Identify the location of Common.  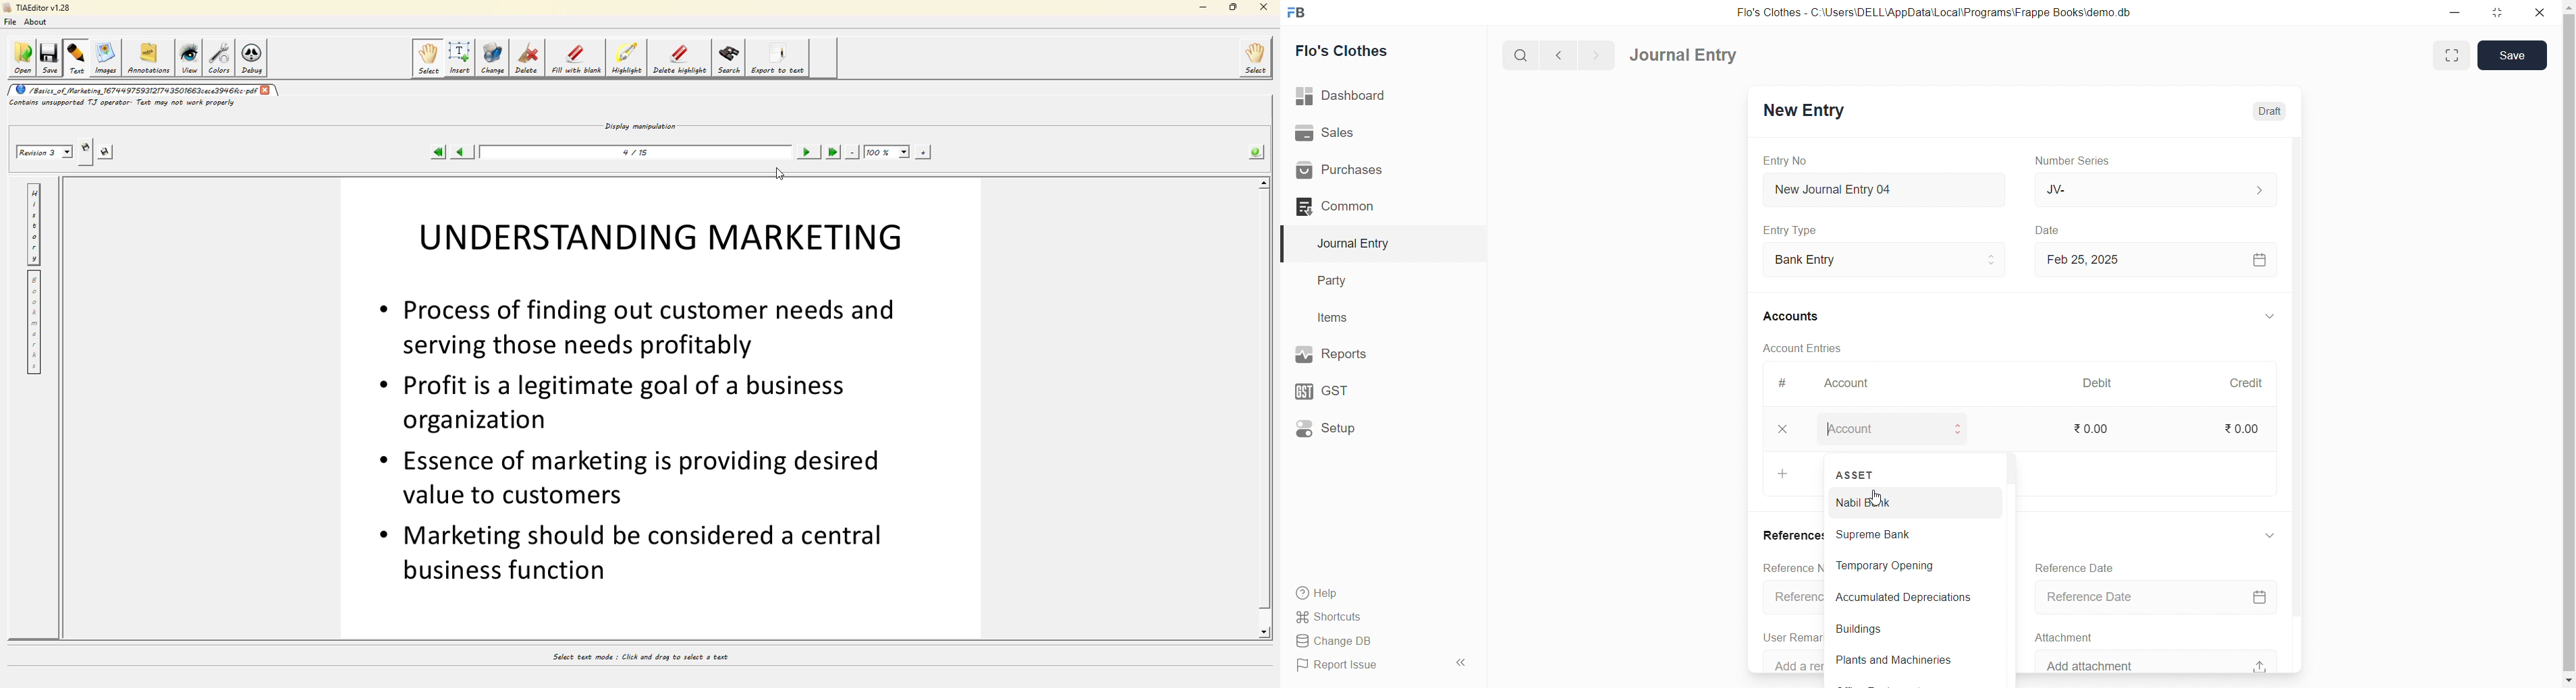
(1371, 206).